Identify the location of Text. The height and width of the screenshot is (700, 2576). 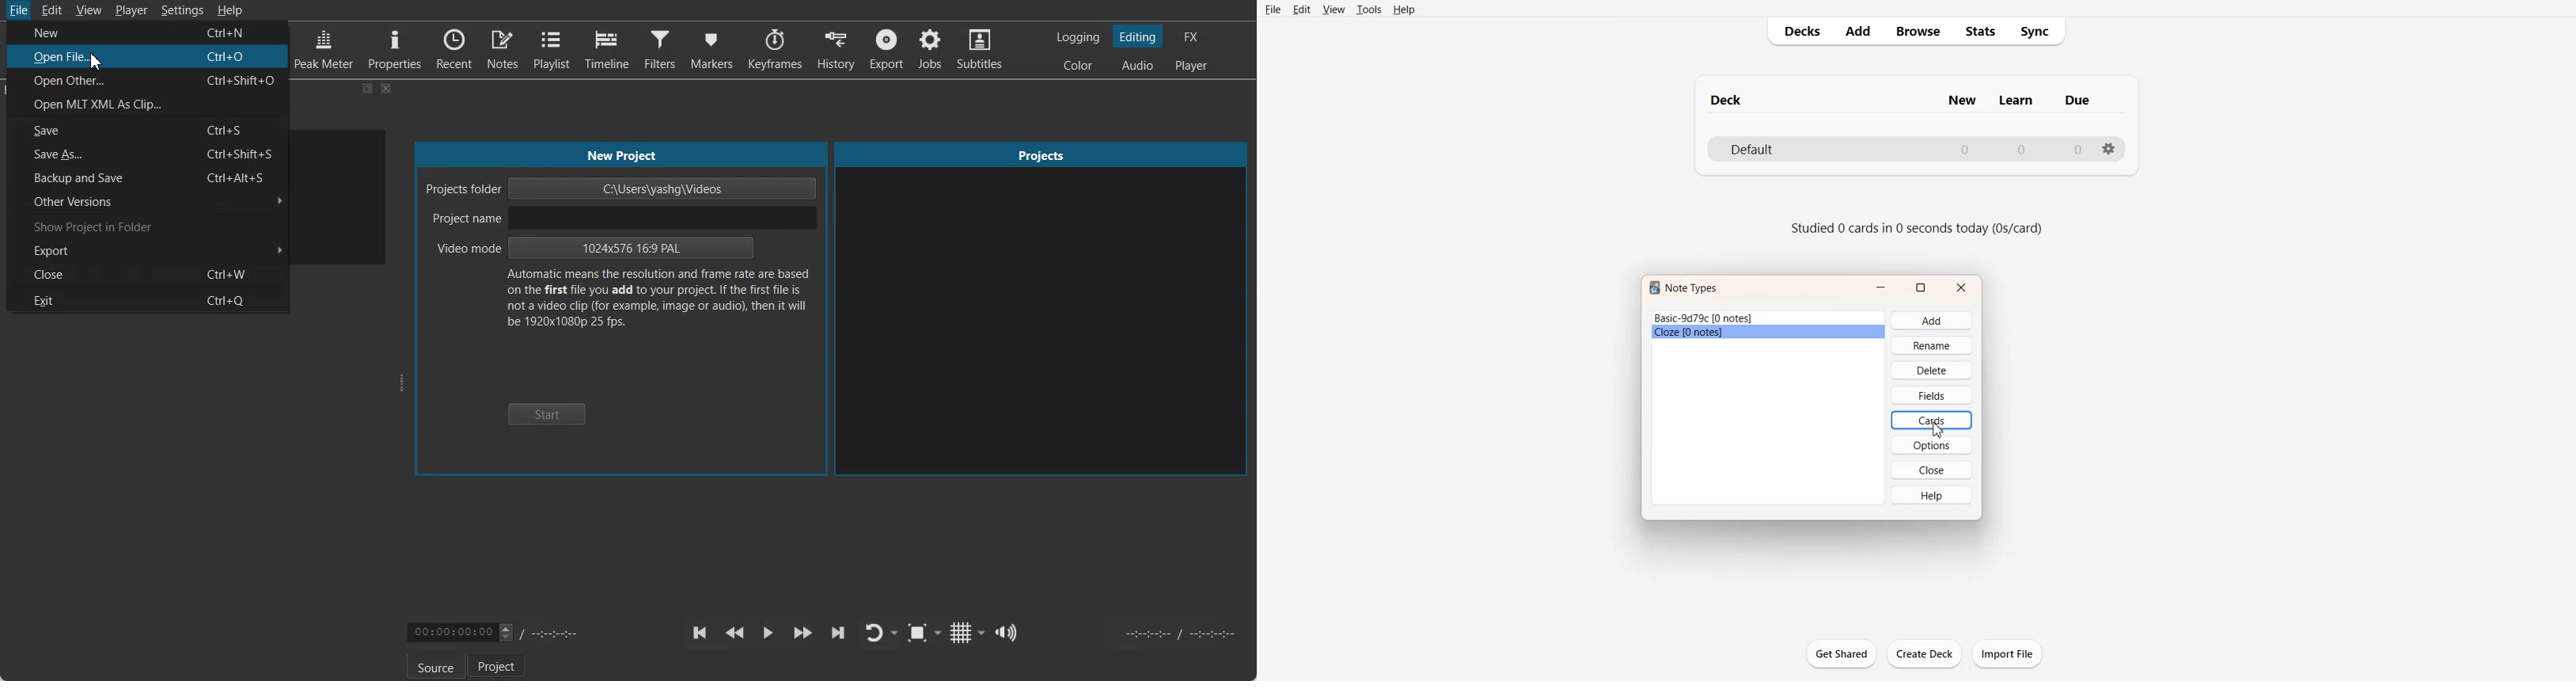
(1684, 287).